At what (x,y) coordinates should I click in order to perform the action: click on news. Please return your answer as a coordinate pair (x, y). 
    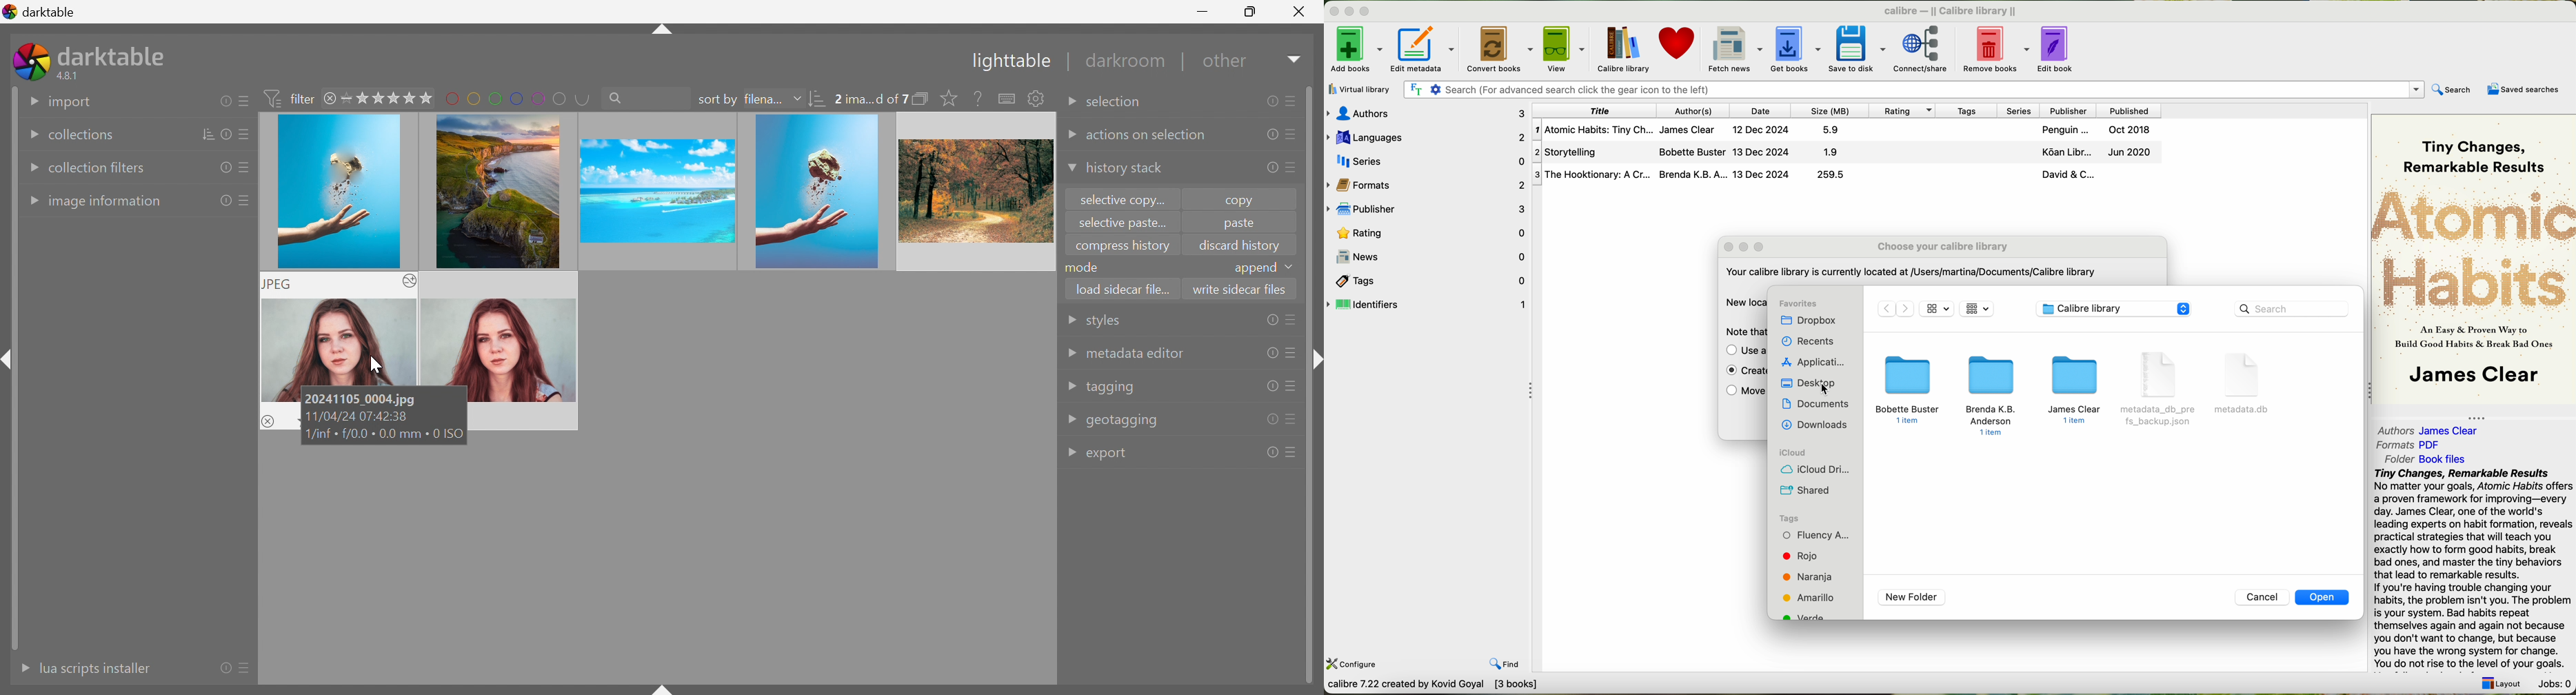
    Looking at the image, I should click on (1427, 257).